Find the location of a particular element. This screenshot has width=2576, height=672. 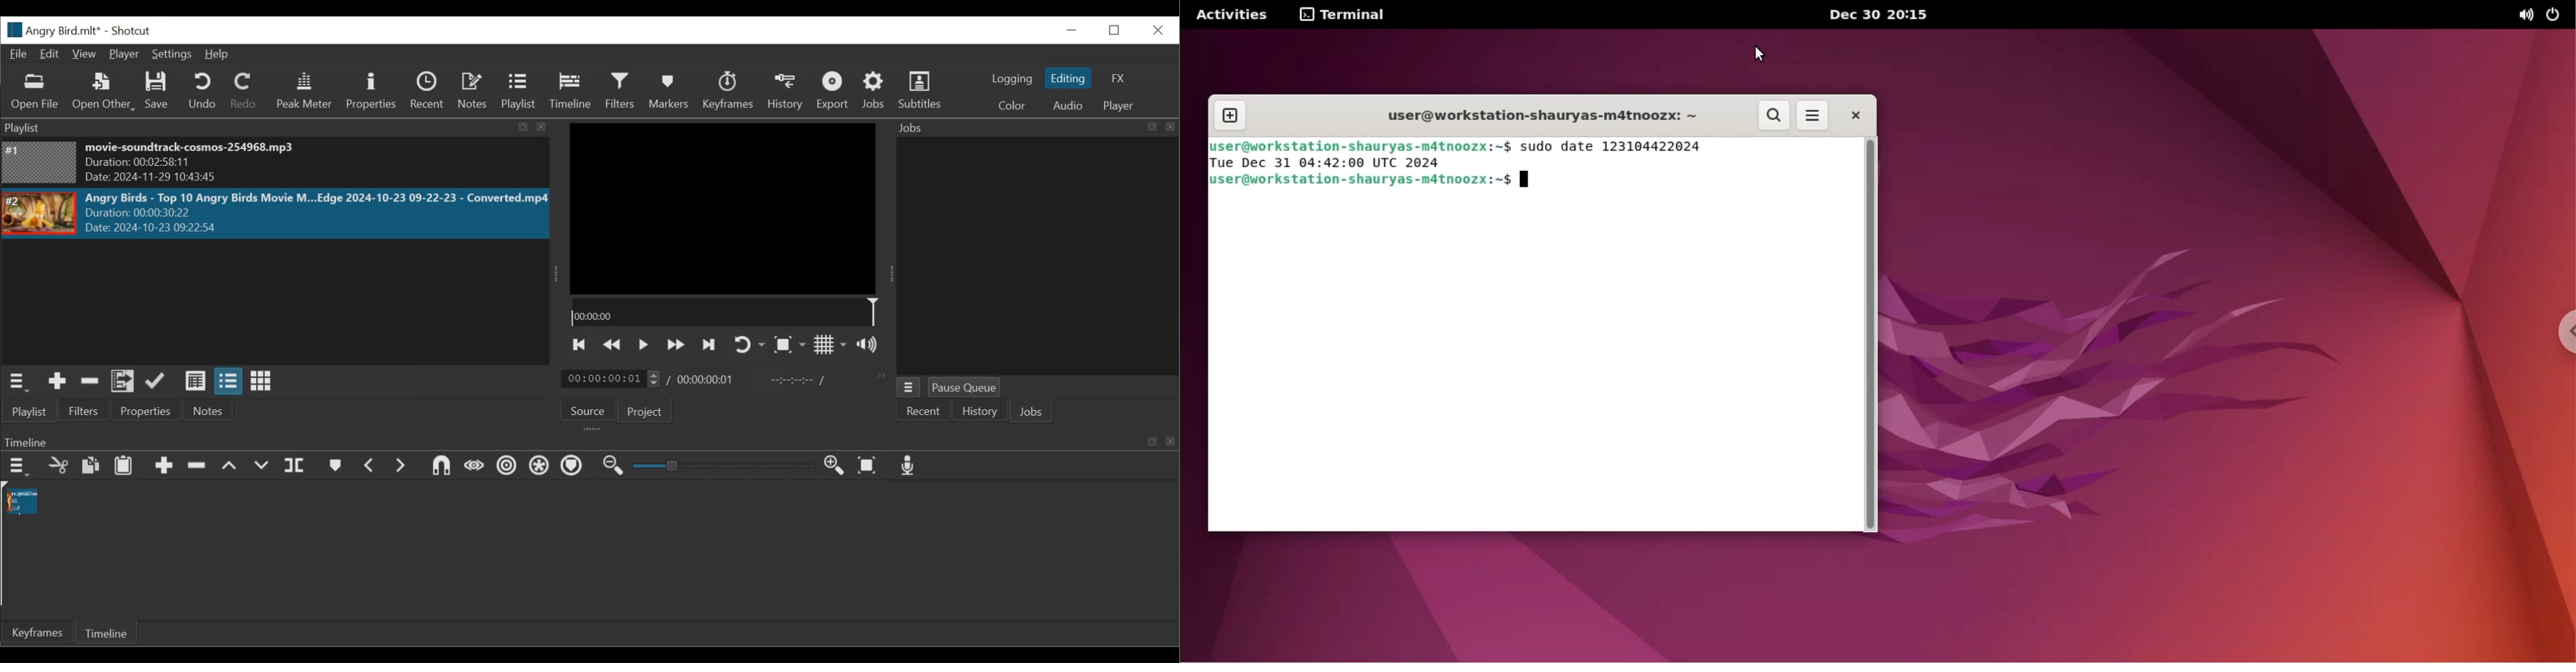

Keyframes is located at coordinates (727, 90).